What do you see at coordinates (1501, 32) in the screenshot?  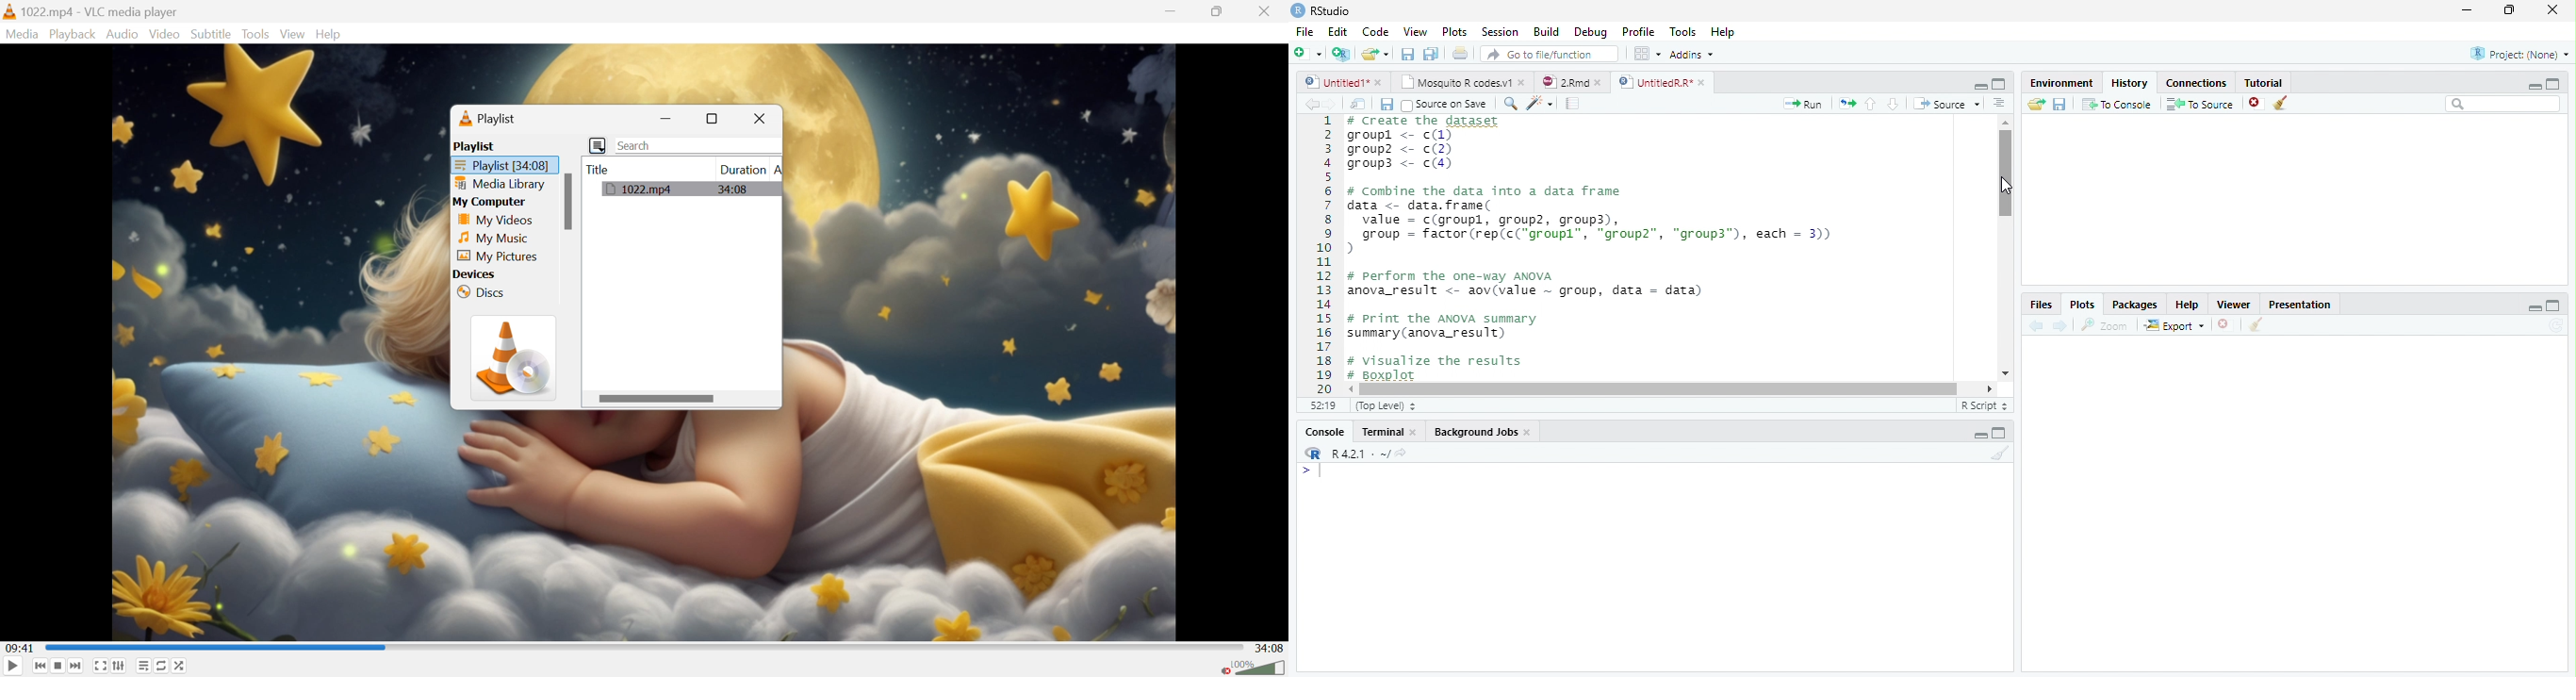 I see `Session` at bounding box center [1501, 32].